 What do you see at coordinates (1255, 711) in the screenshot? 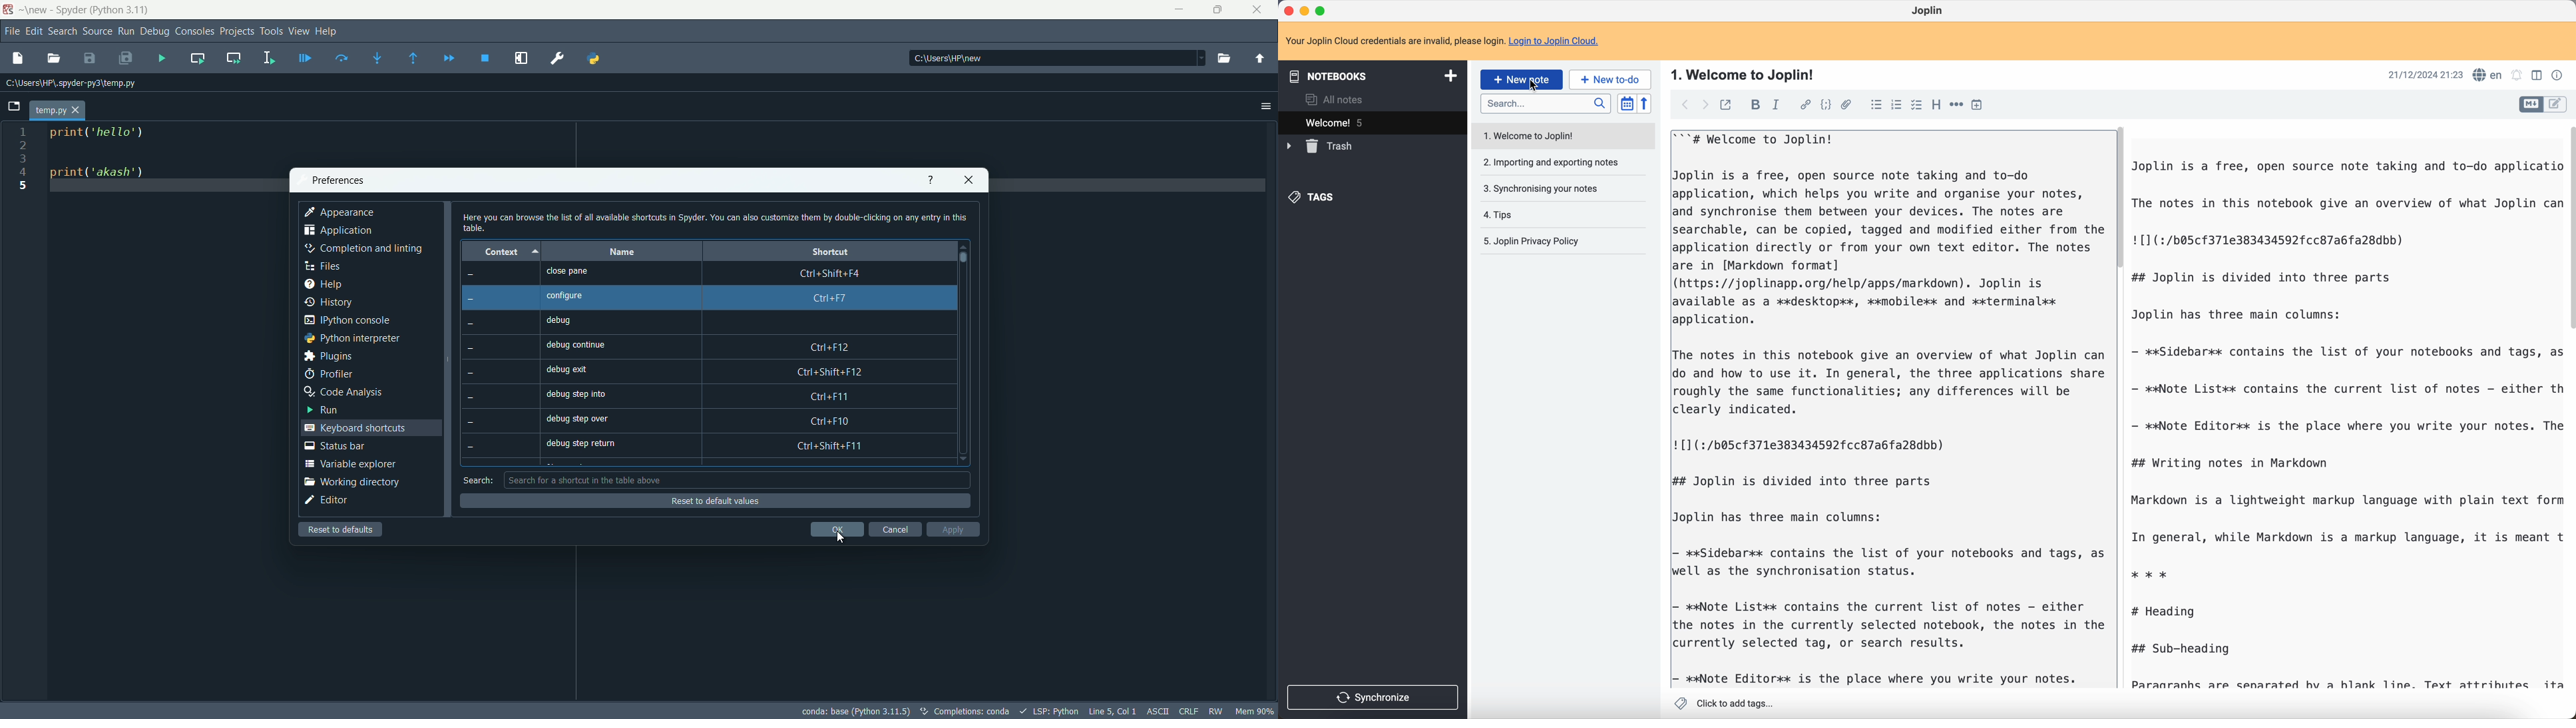
I see `memory usage` at bounding box center [1255, 711].